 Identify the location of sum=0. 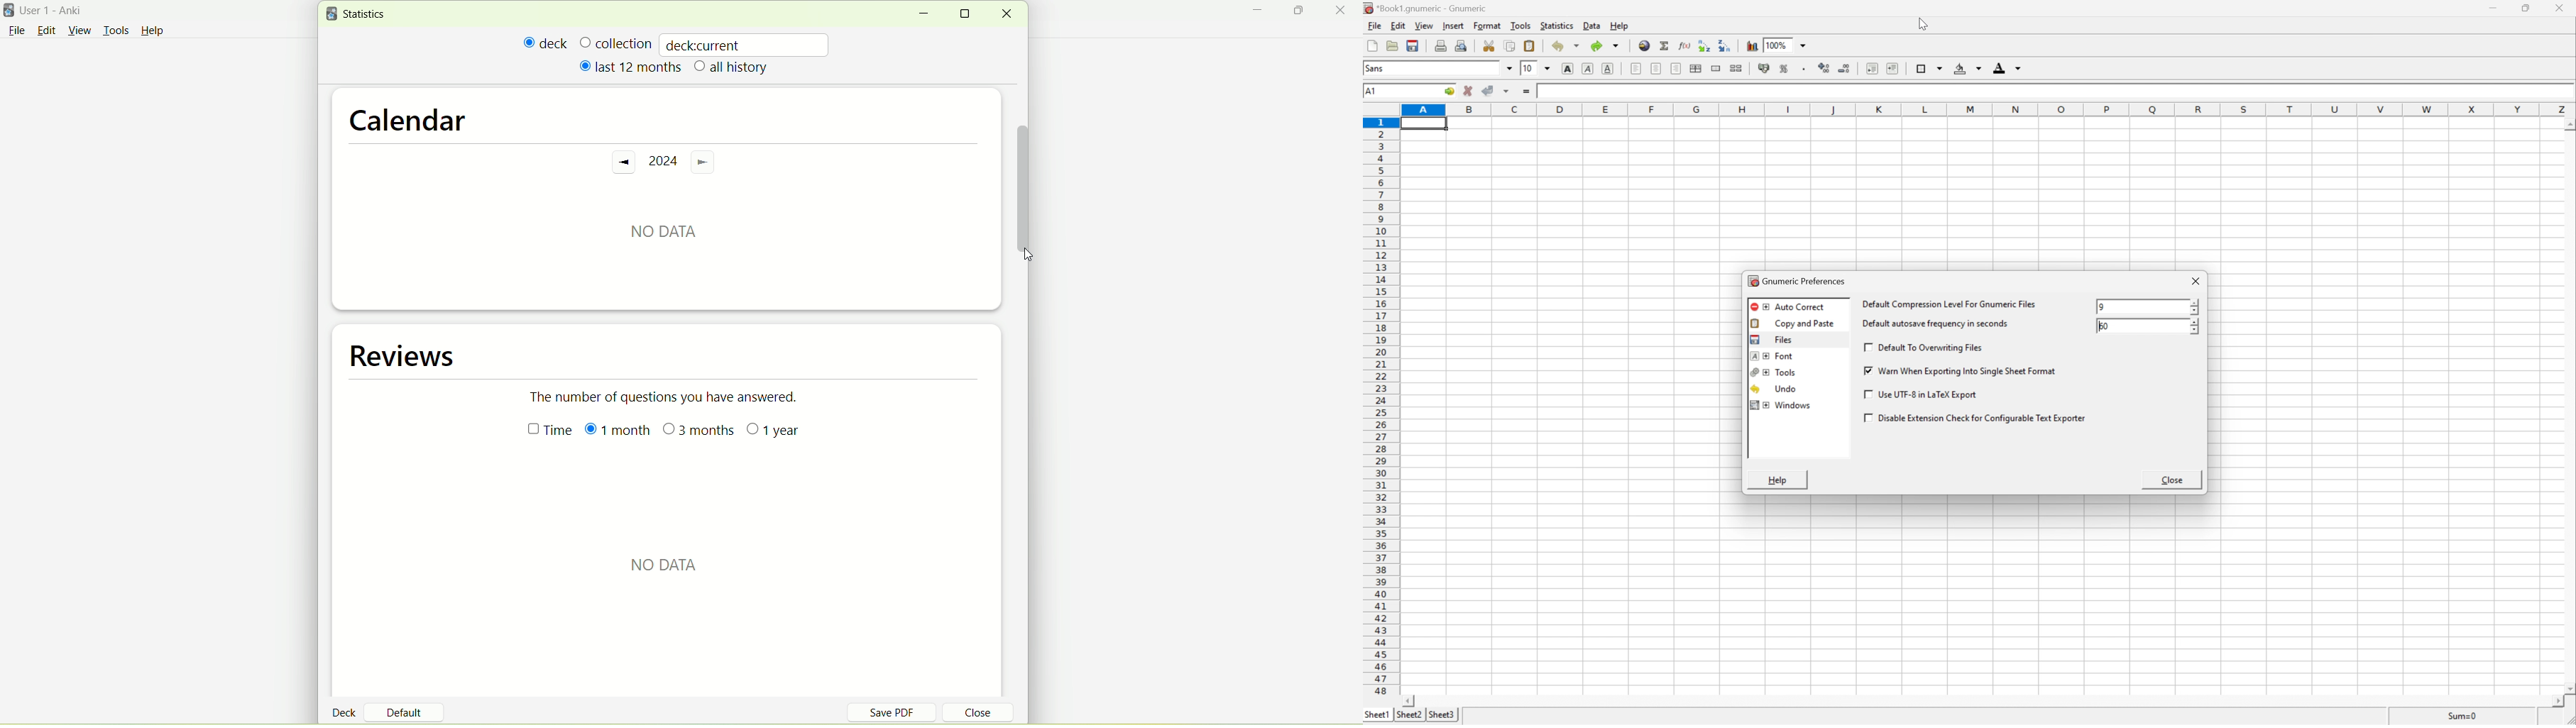
(2466, 718).